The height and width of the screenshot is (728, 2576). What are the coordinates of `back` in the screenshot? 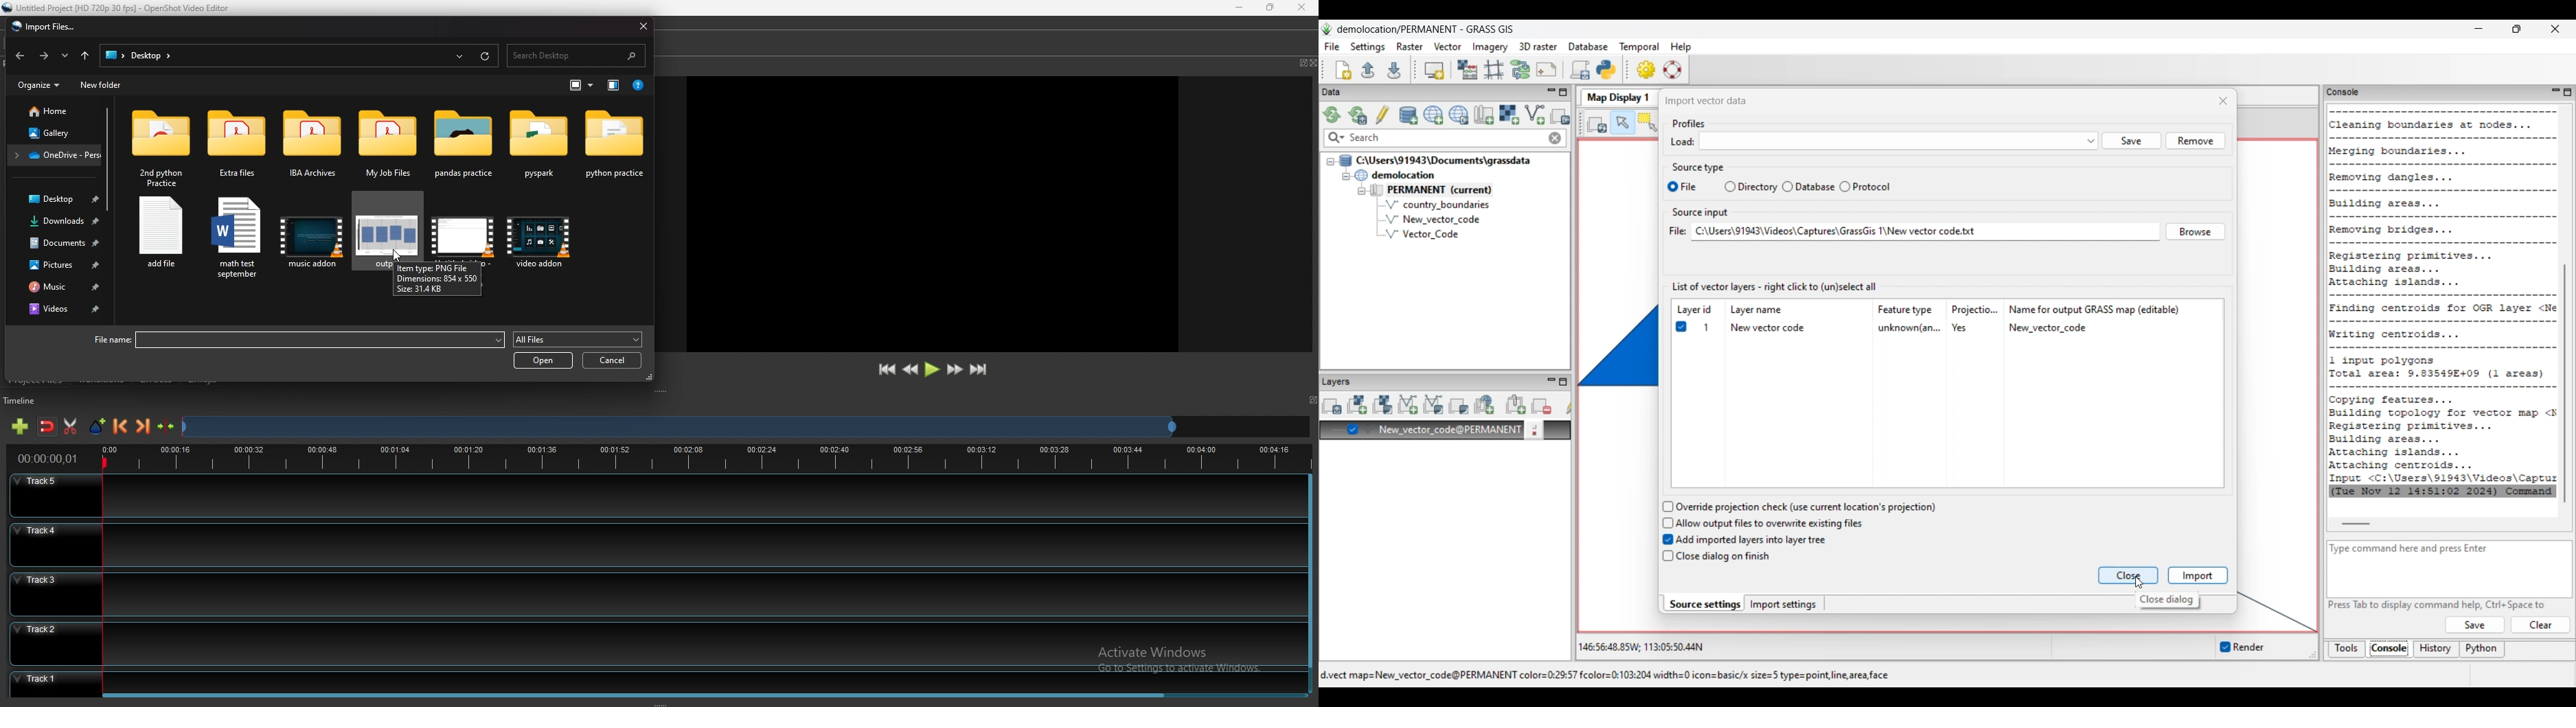 It's located at (20, 54).